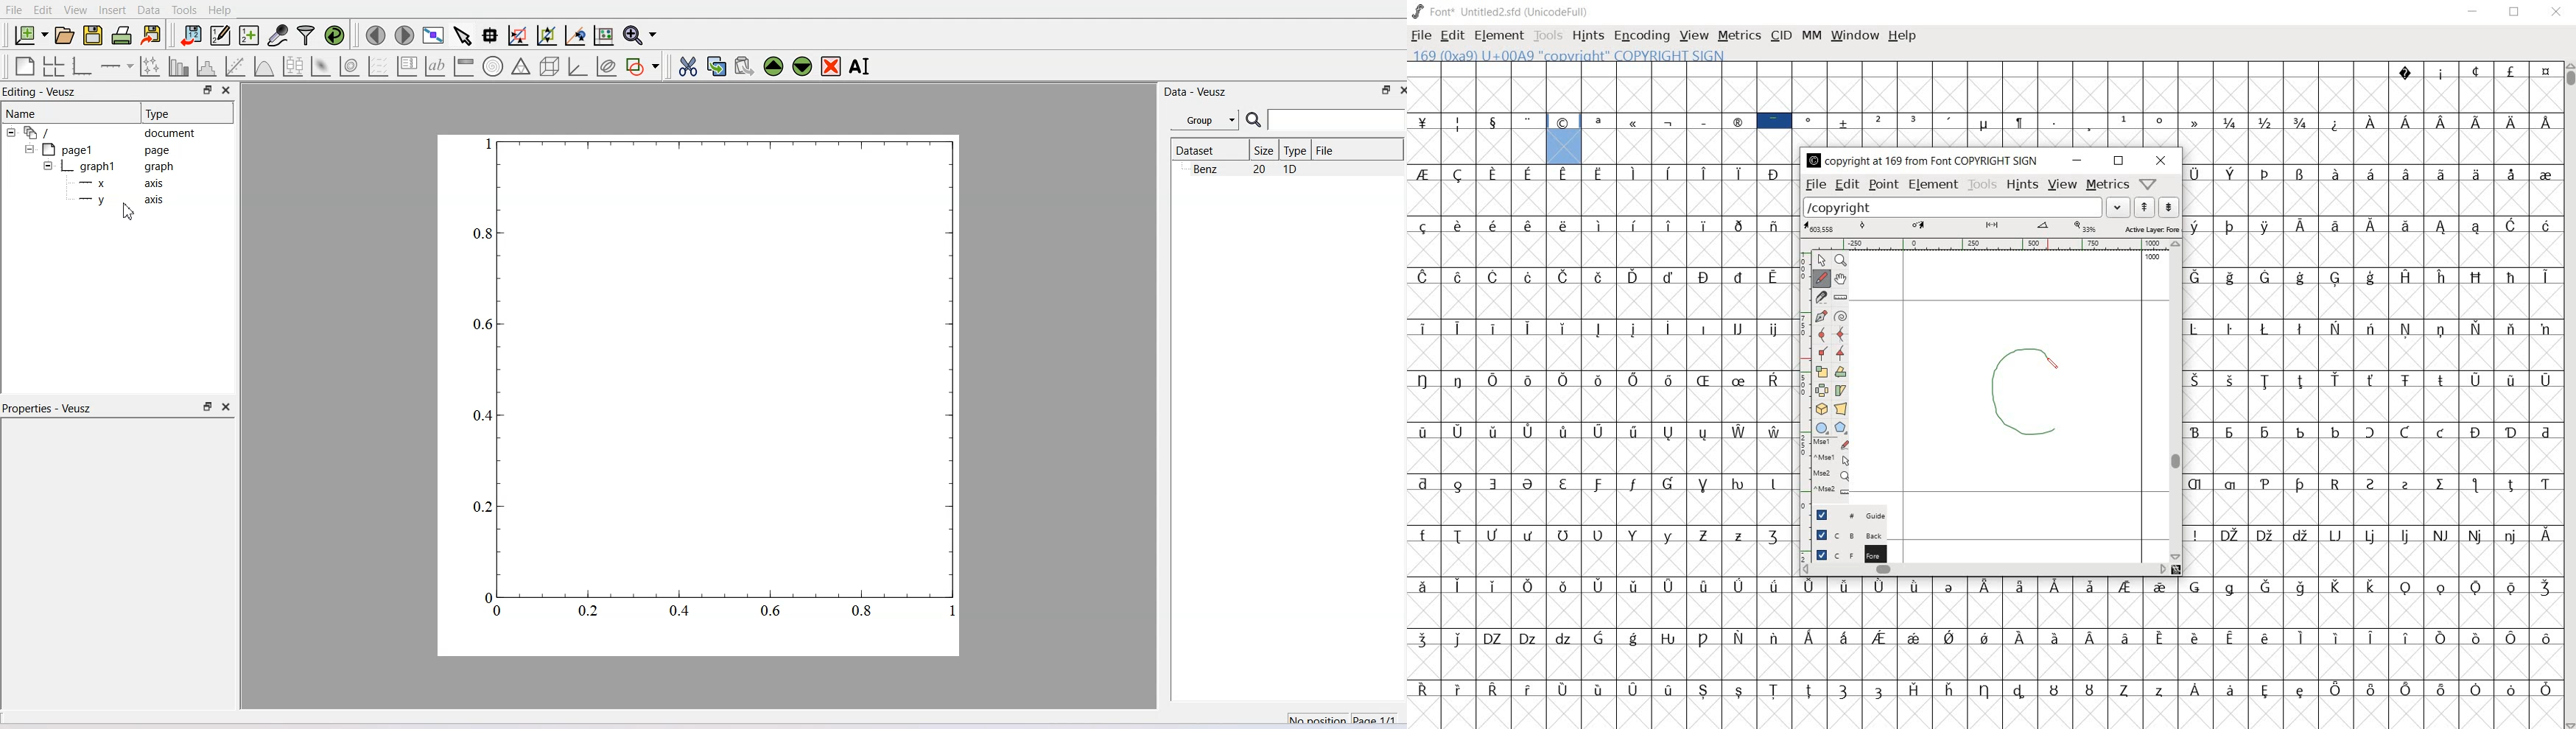 This screenshot has height=756, width=2576. I want to click on flip the selection, so click(1822, 390).